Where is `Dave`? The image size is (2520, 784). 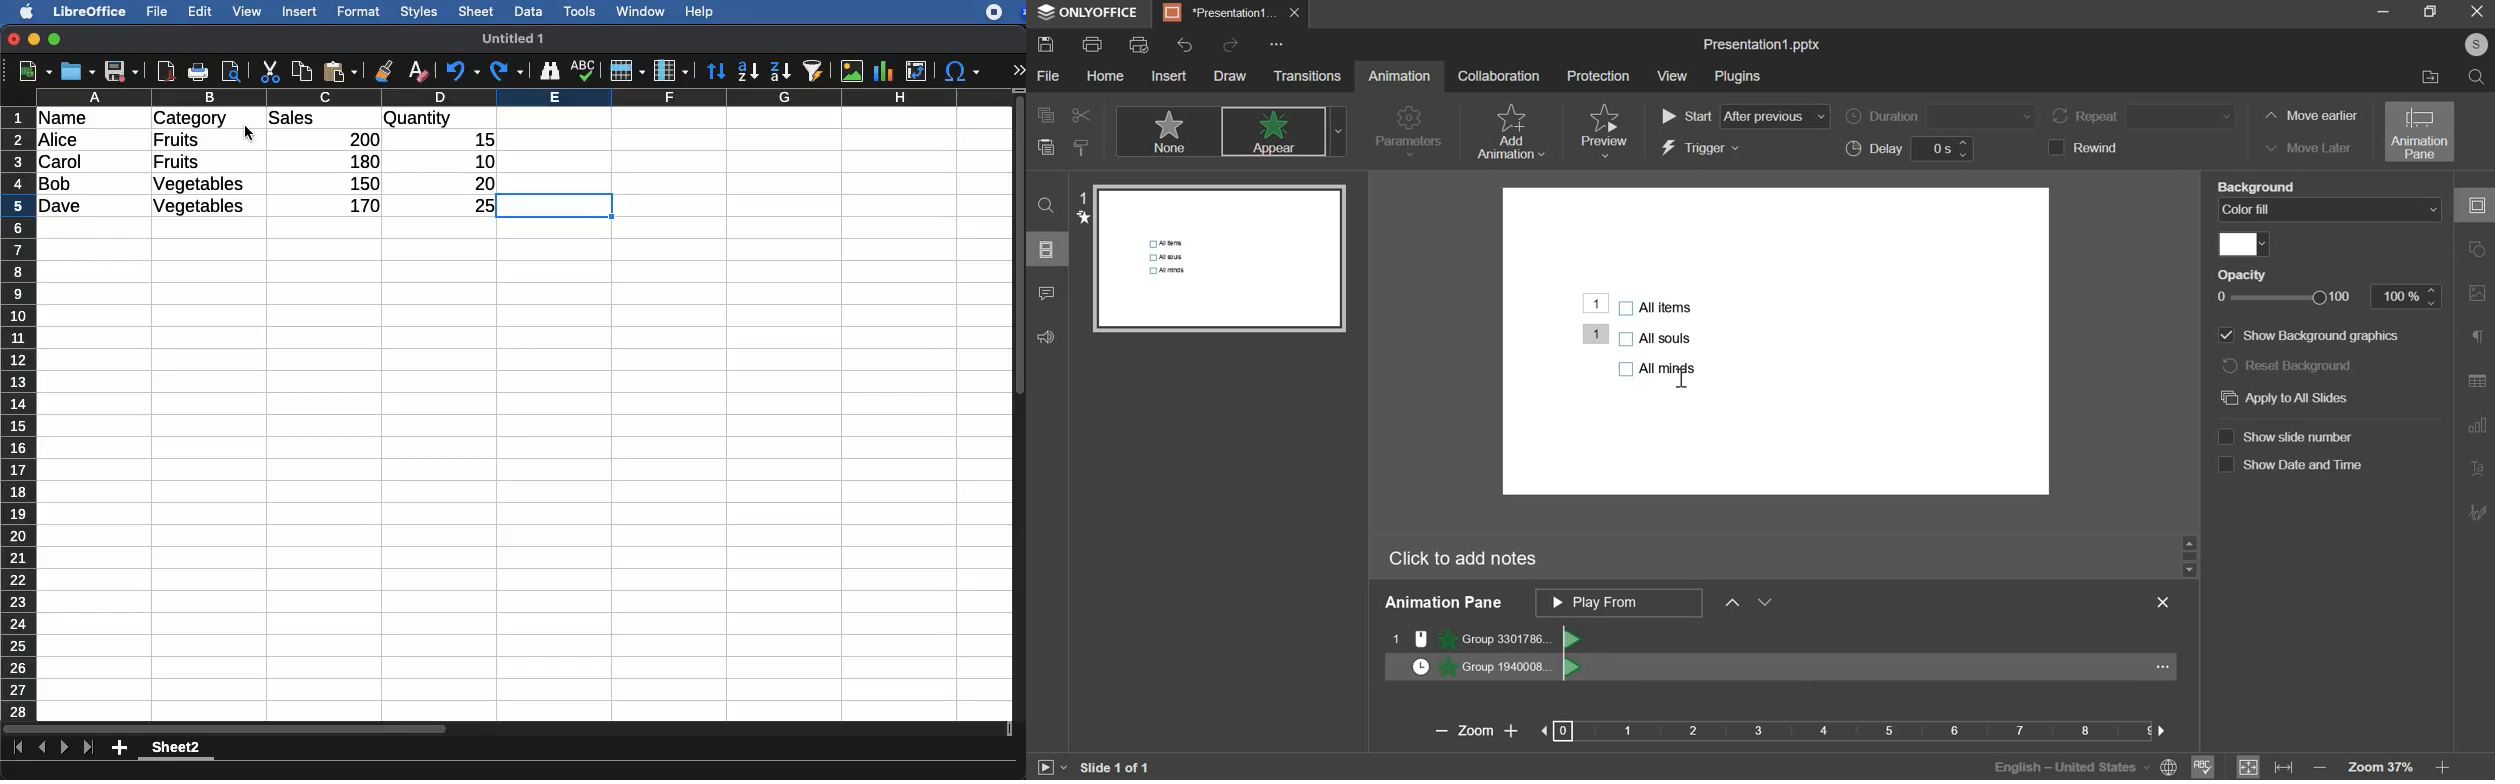 Dave is located at coordinates (64, 207).